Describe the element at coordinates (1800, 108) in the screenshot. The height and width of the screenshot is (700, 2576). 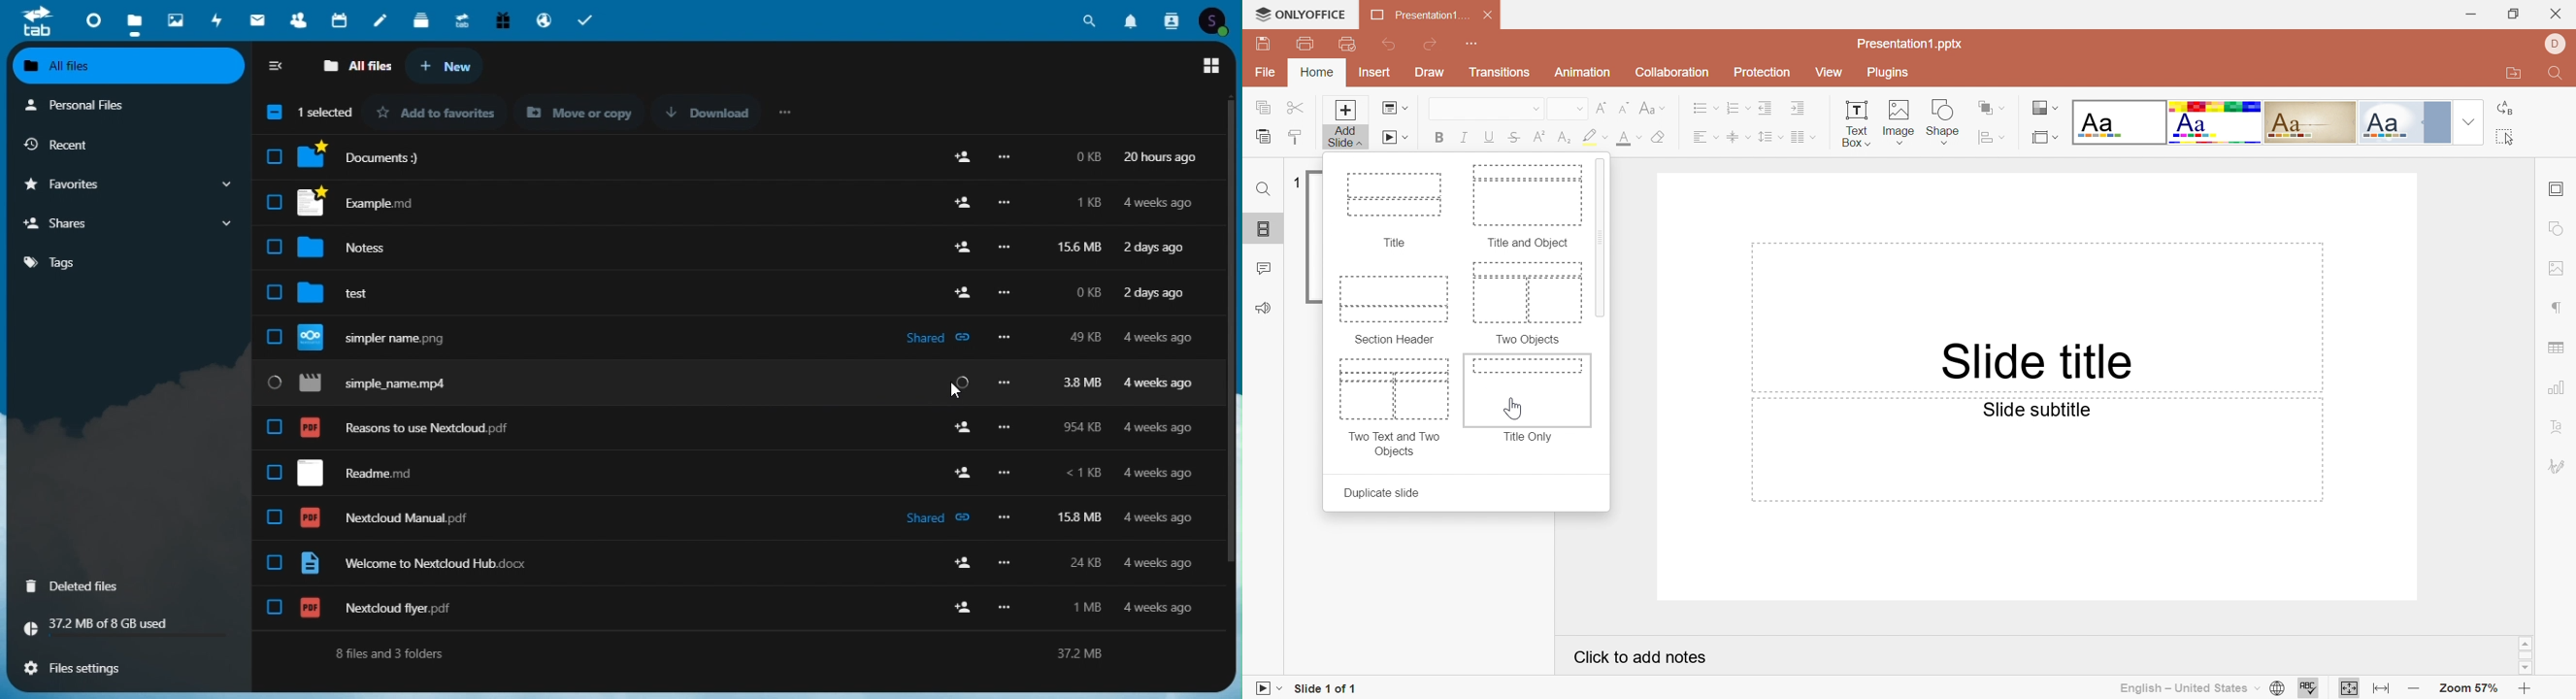
I see `Increase Indent` at that location.